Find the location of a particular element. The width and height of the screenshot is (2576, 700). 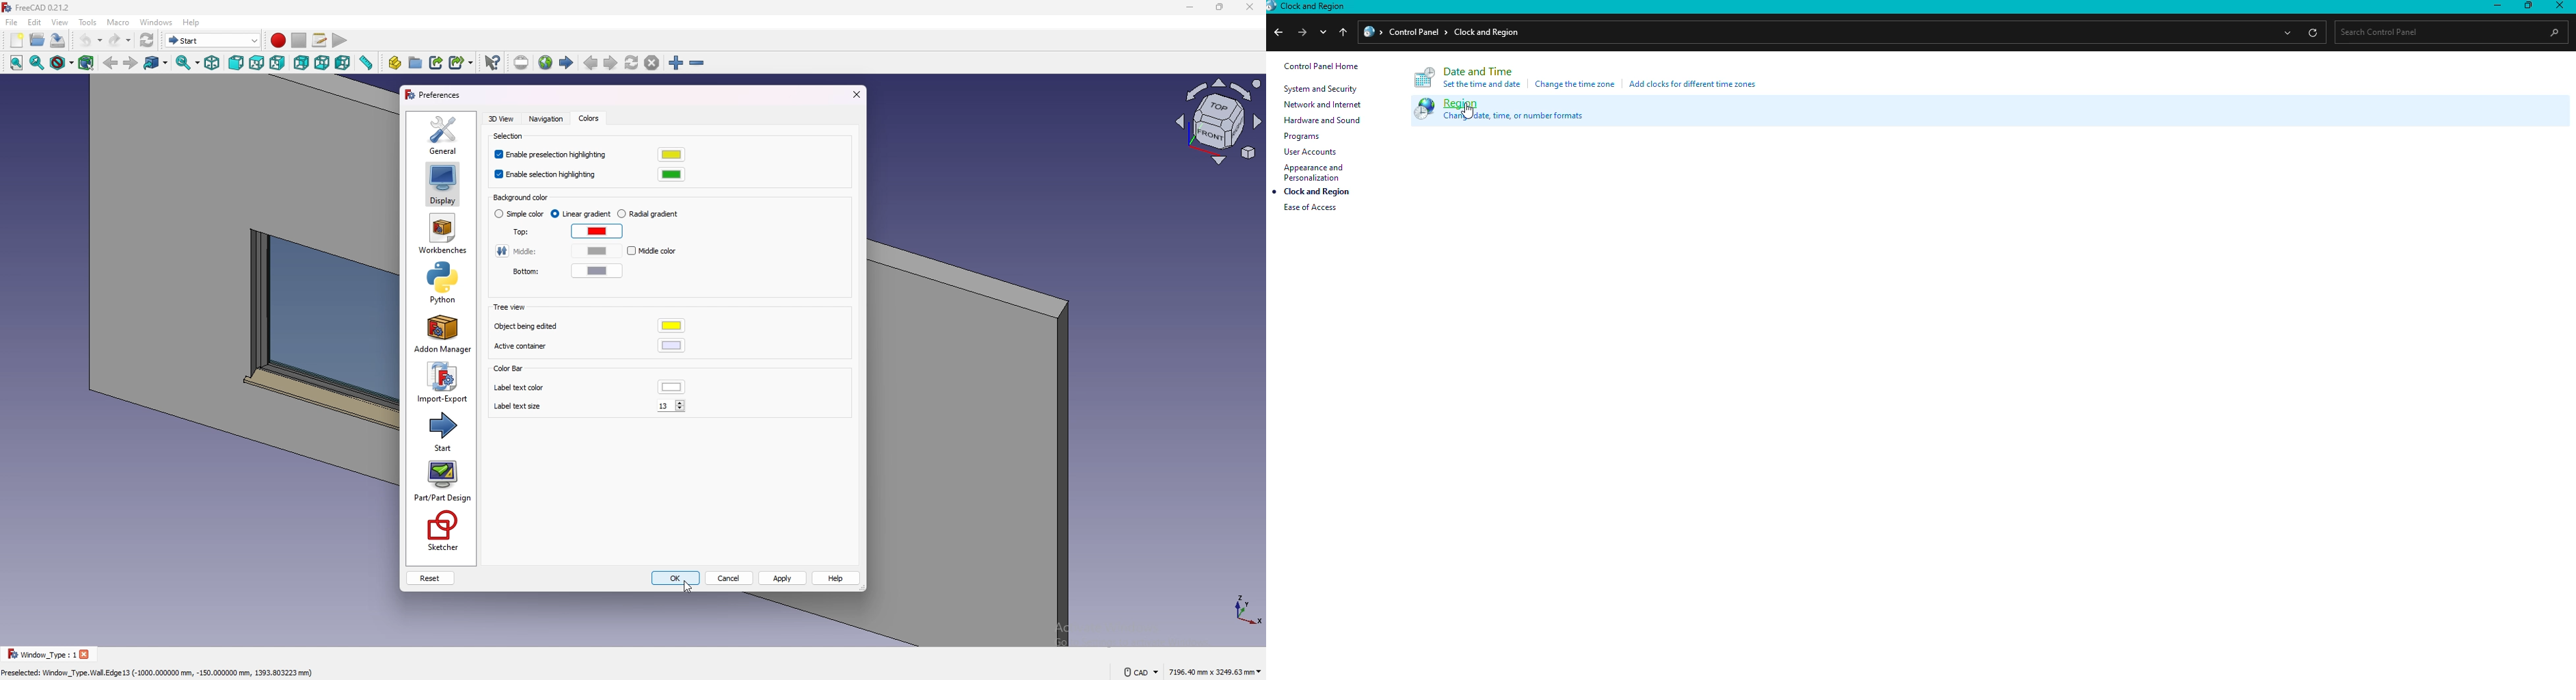

draw style is located at coordinates (62, 63).